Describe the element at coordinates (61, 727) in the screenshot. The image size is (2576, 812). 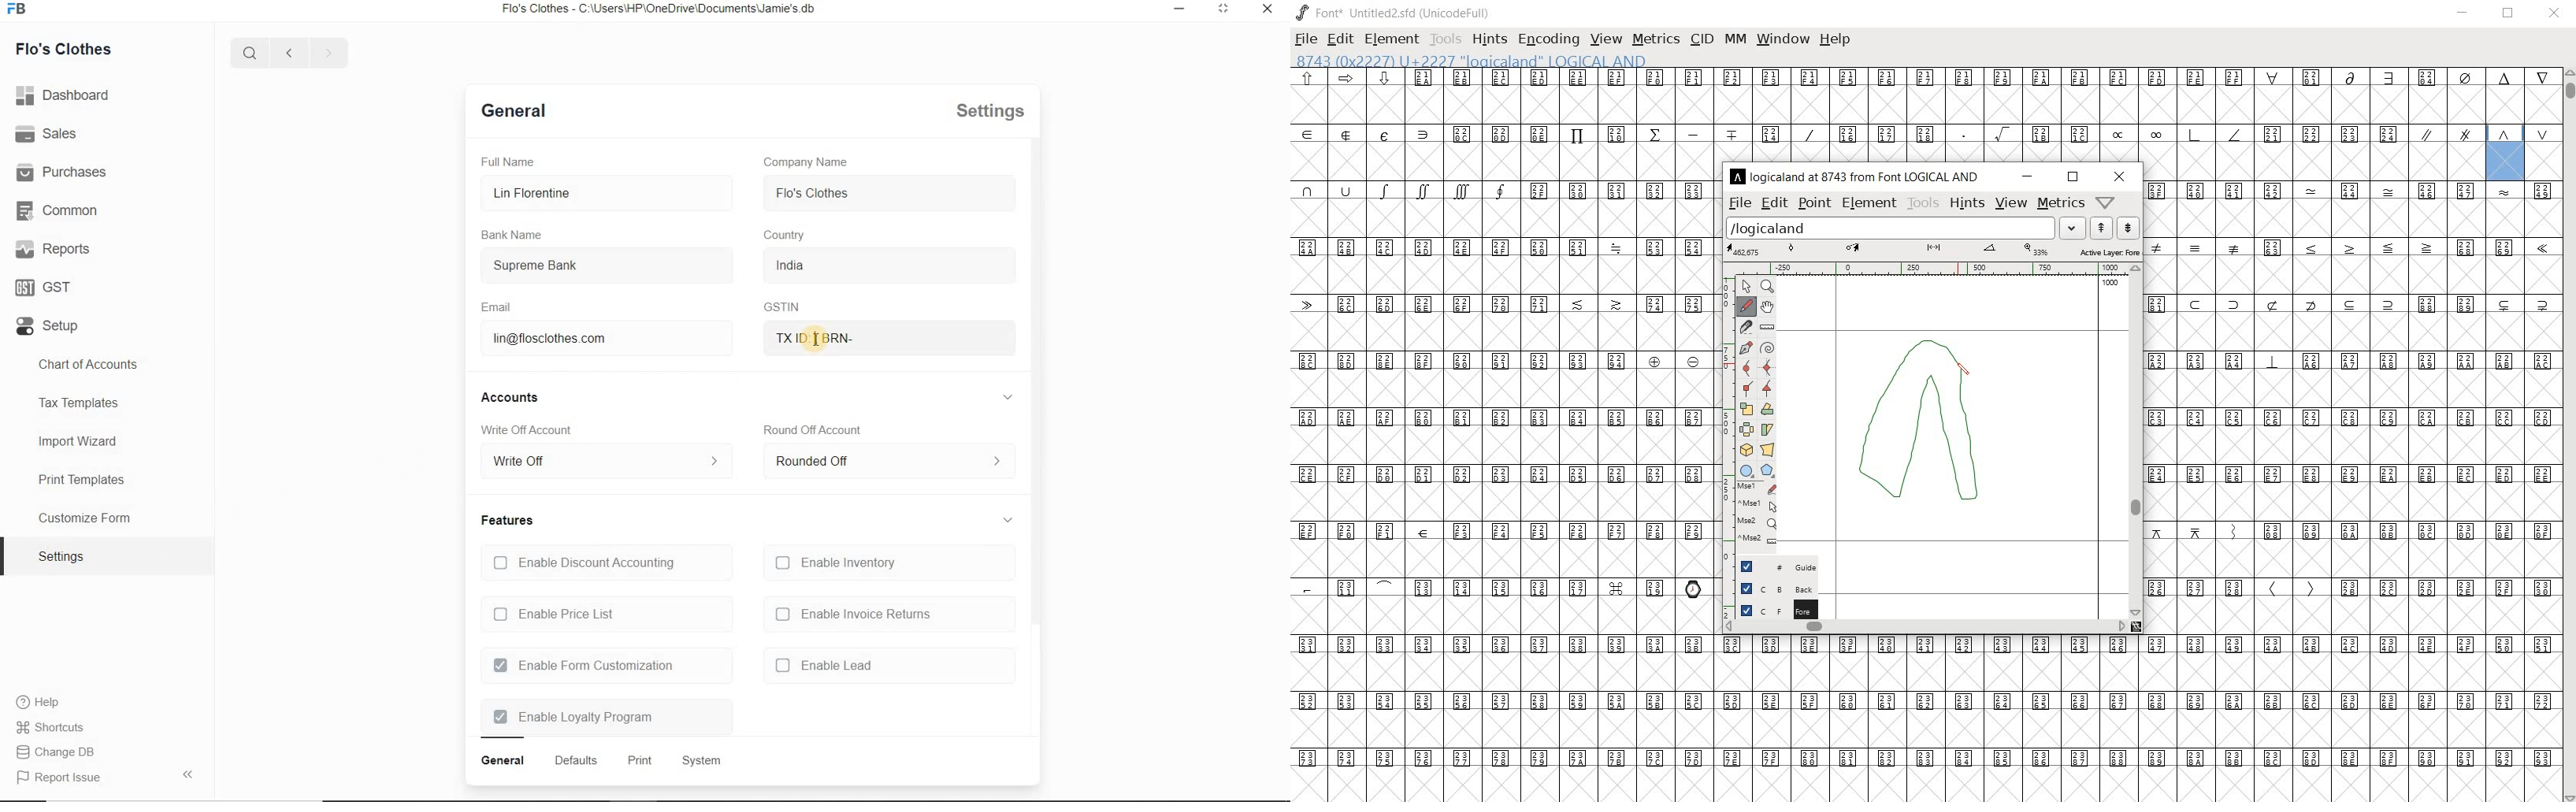
I see `Change DB` at that location.